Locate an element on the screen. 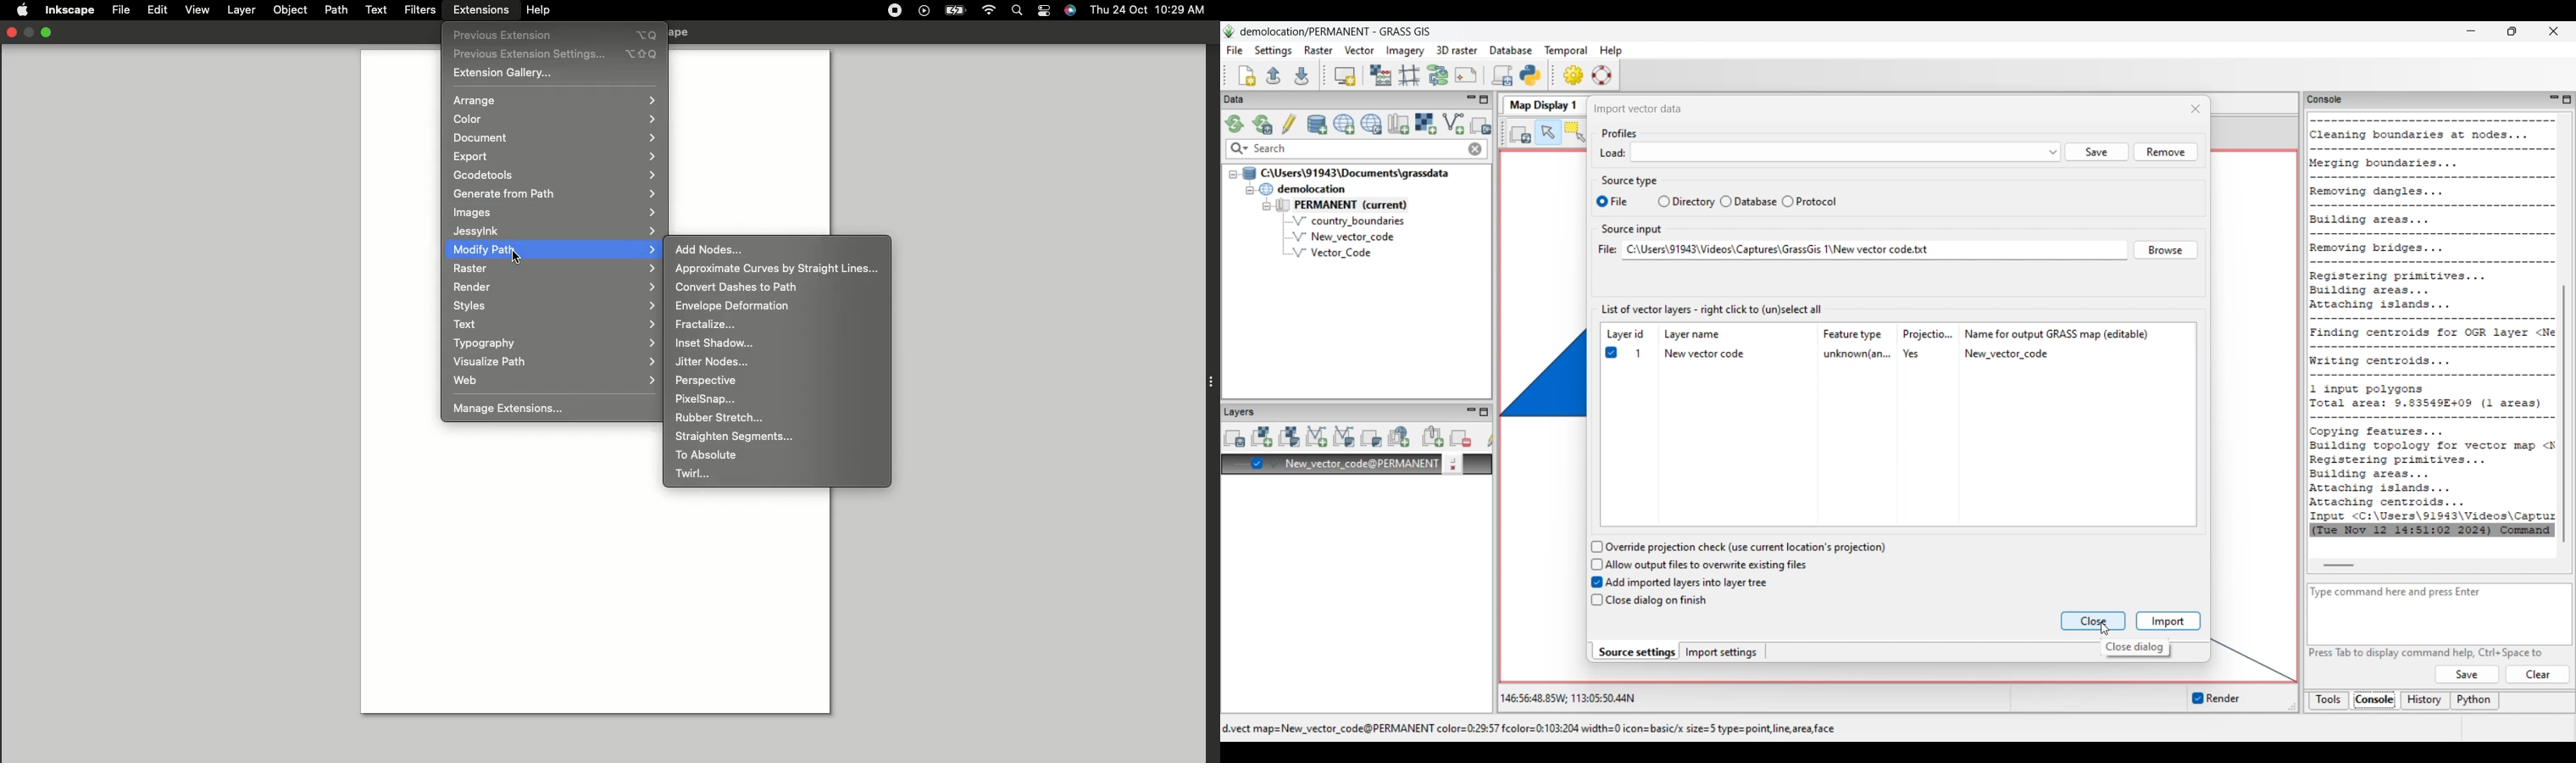 This screenshot has height=784, width=2576. Text is located at coordinates (556, 324).